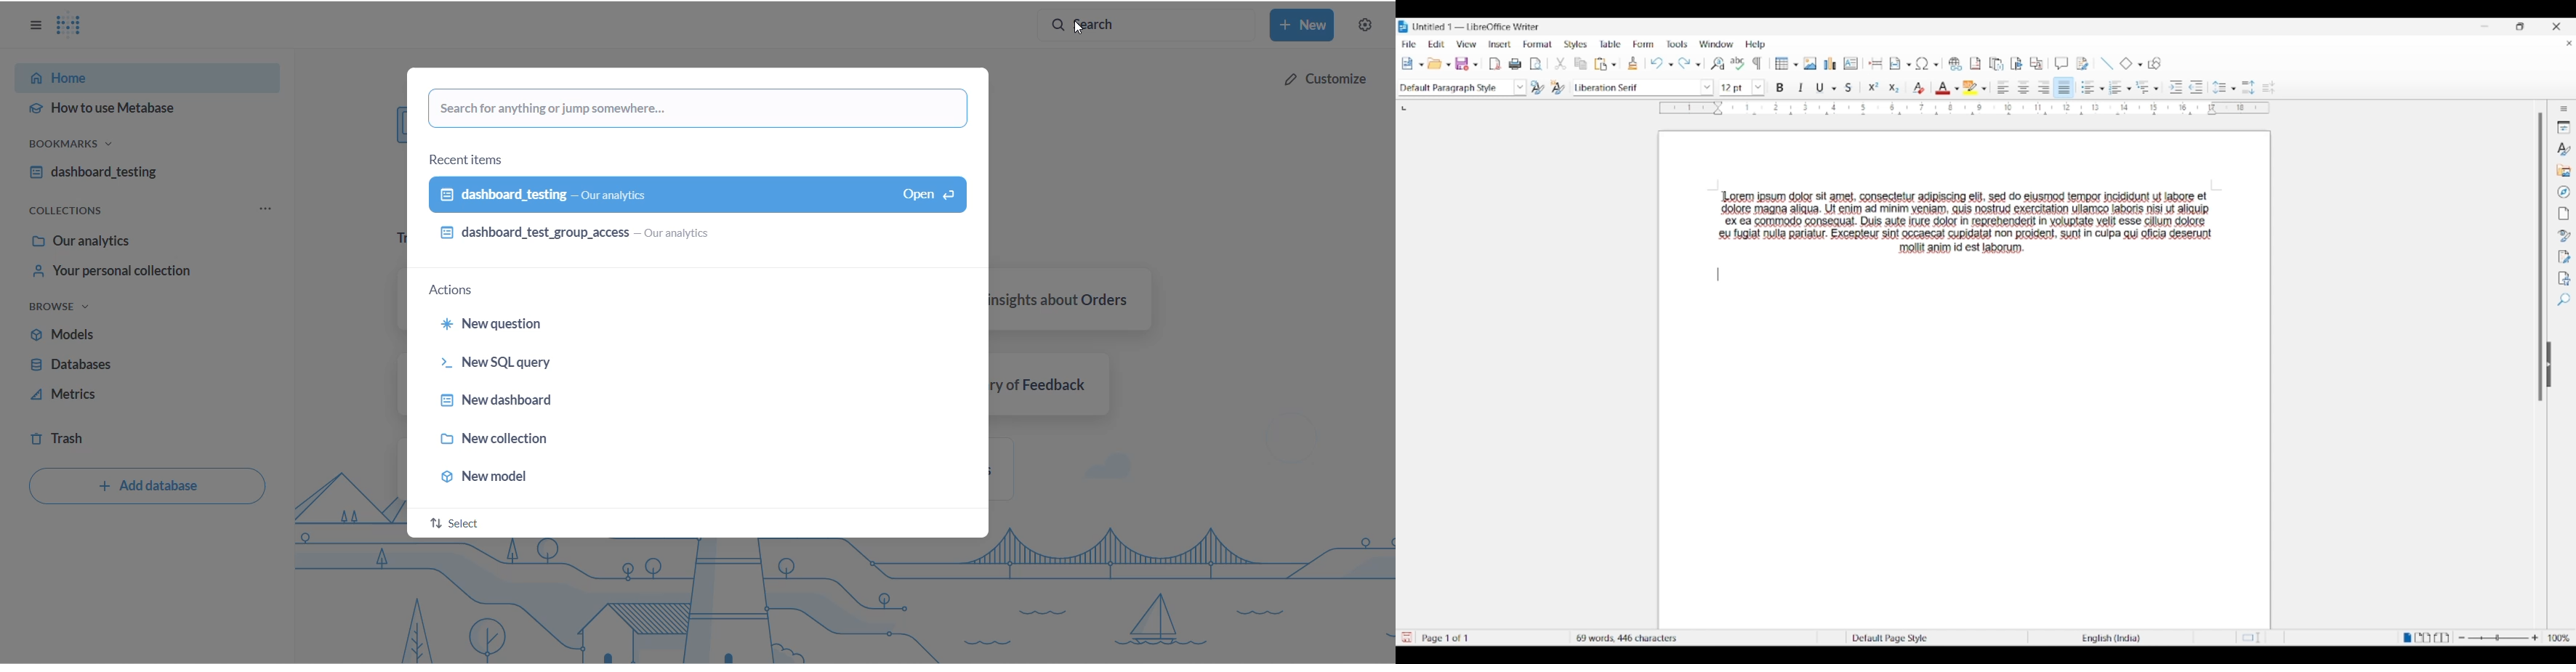  I want to click on Toggle formatting marks, so click(1757, 63).